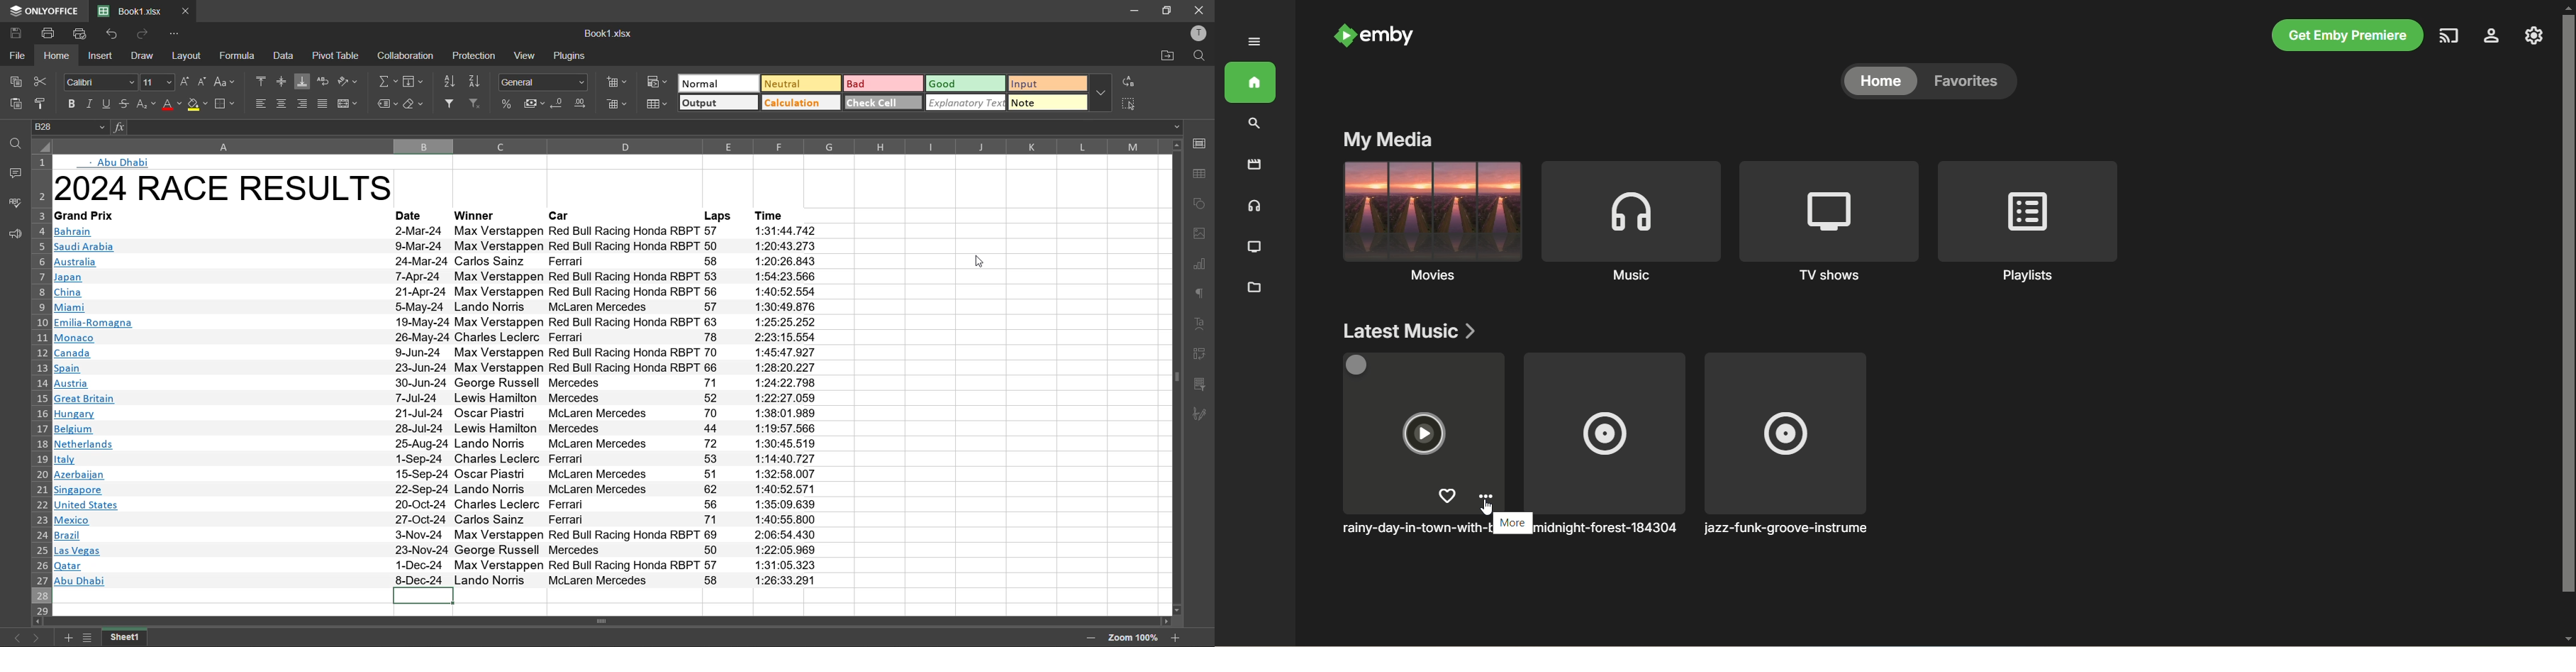 This screenshot has width=2576, height=672. Describe the element at coordinates (542, 82) in the screenshot. I see `number format` at that location.